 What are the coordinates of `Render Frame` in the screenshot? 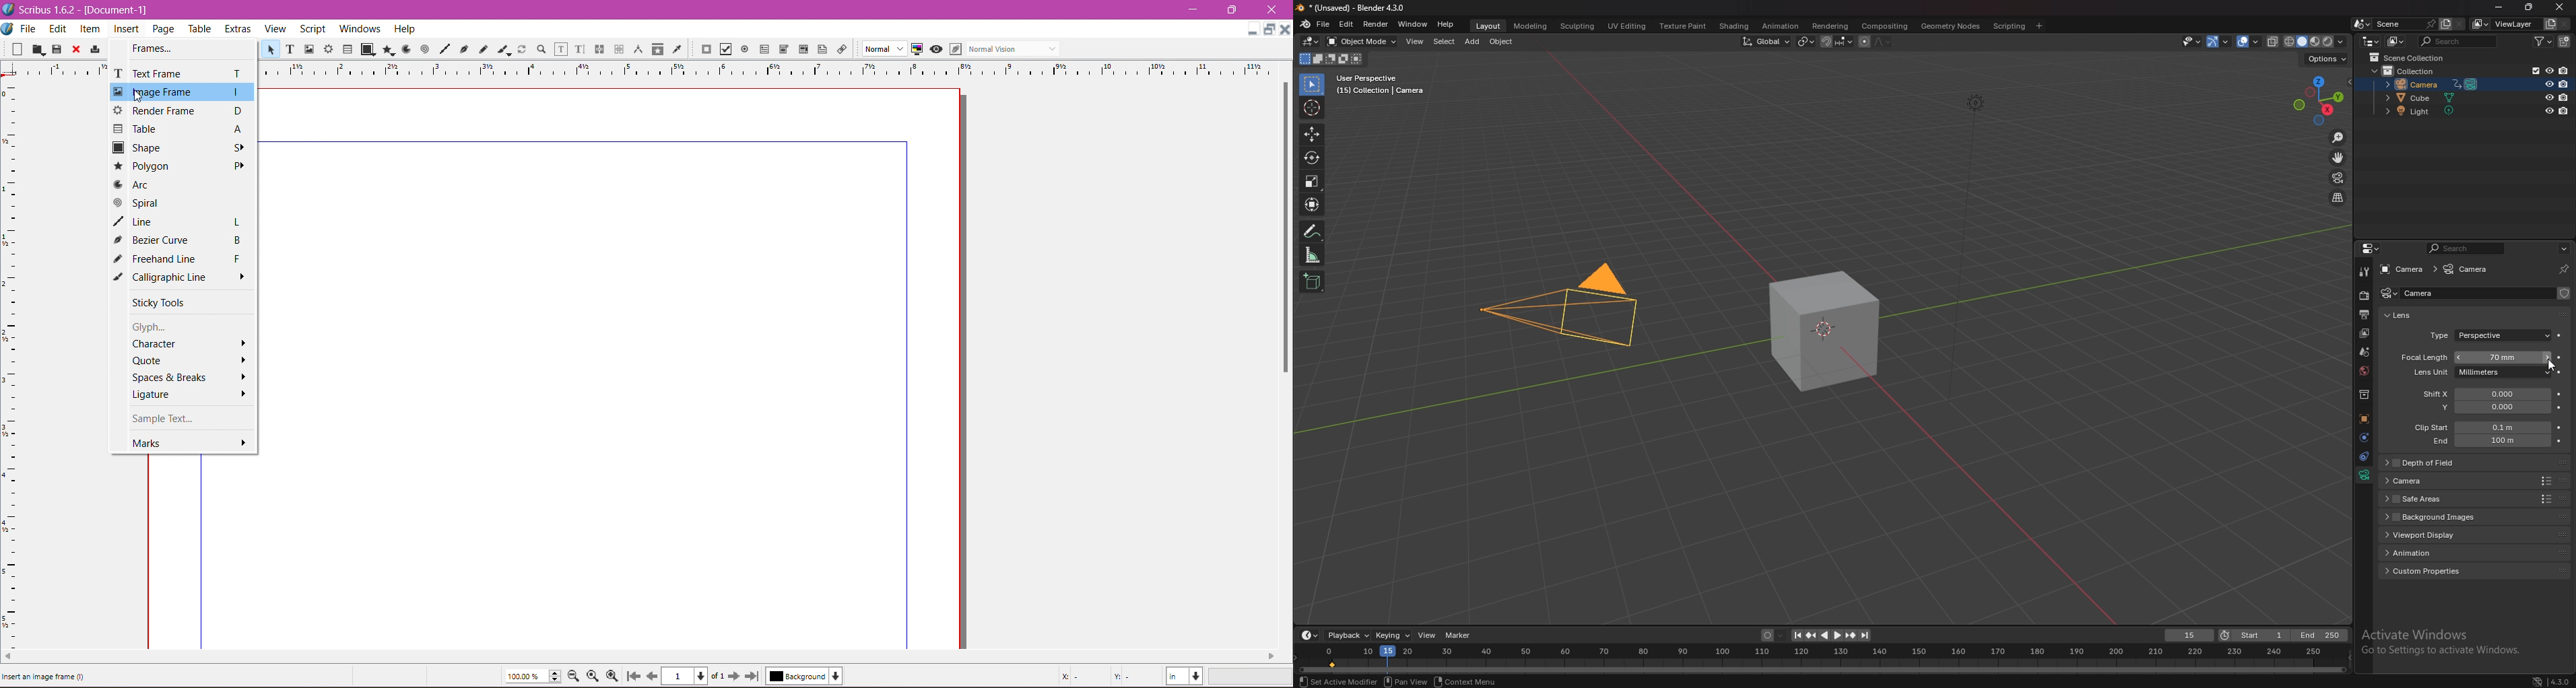 It's located at (329, 49).